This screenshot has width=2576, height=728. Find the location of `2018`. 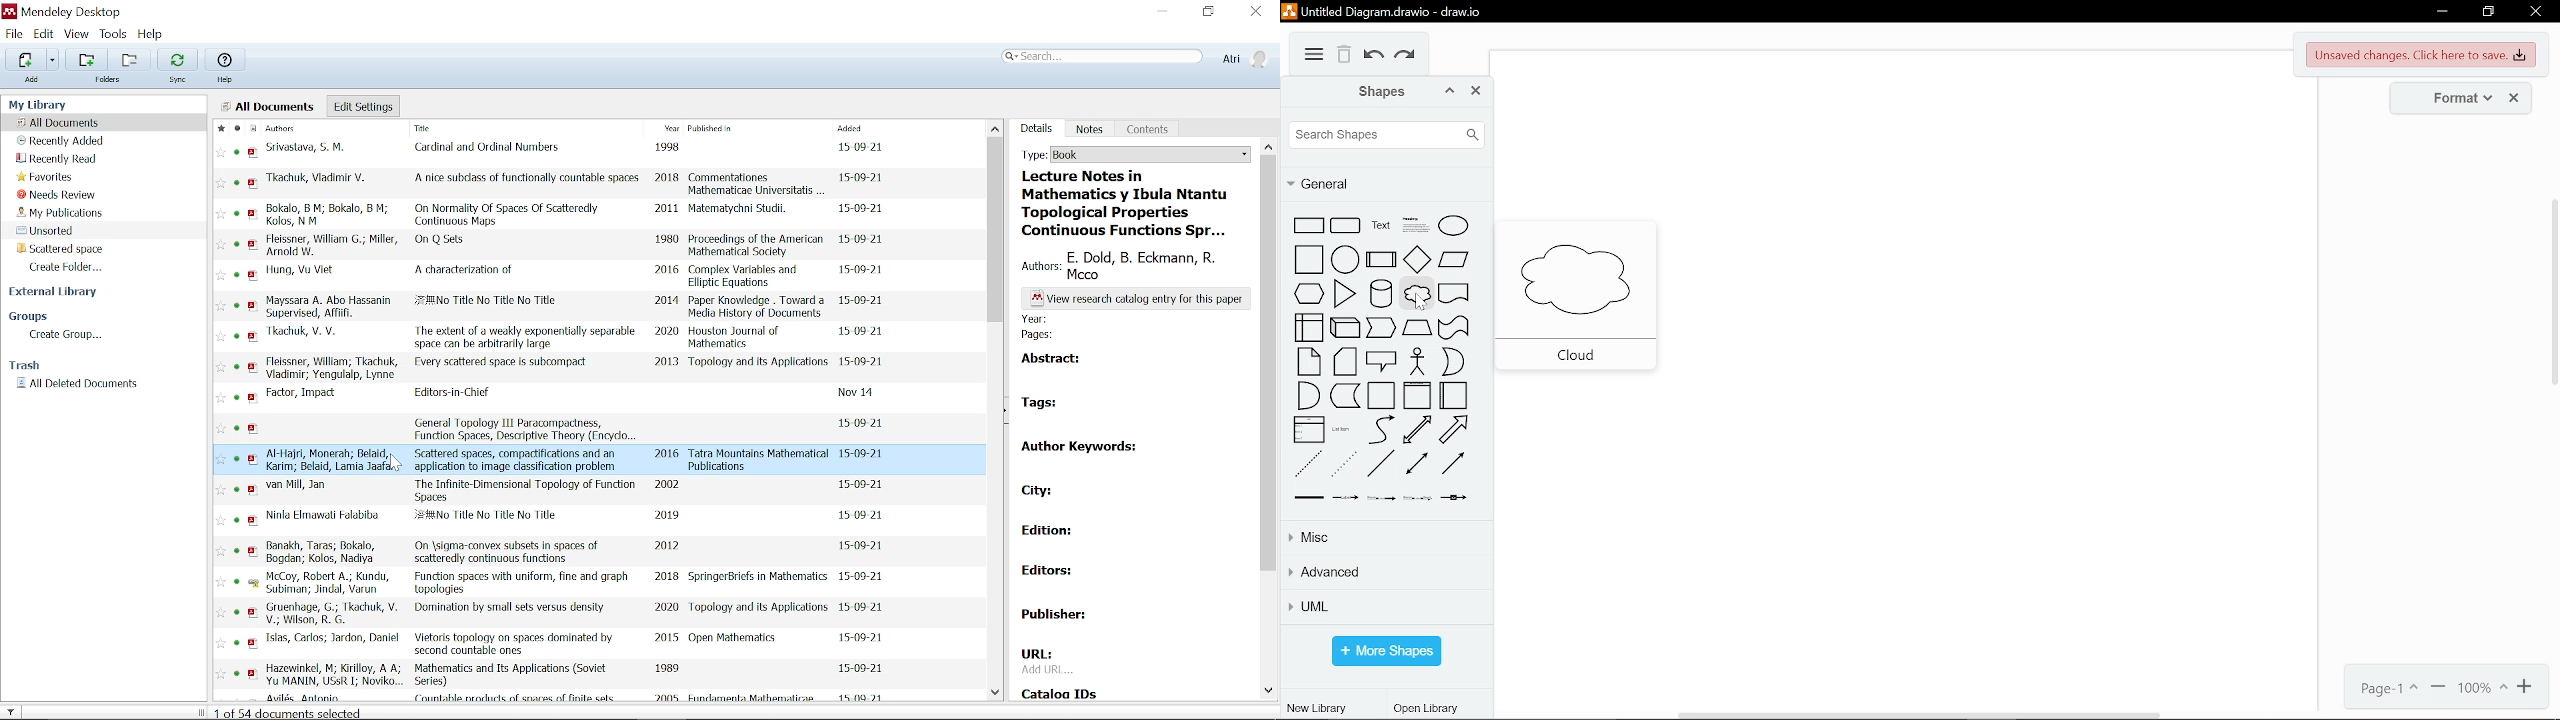

2018 is located at coordinates (667, 577).